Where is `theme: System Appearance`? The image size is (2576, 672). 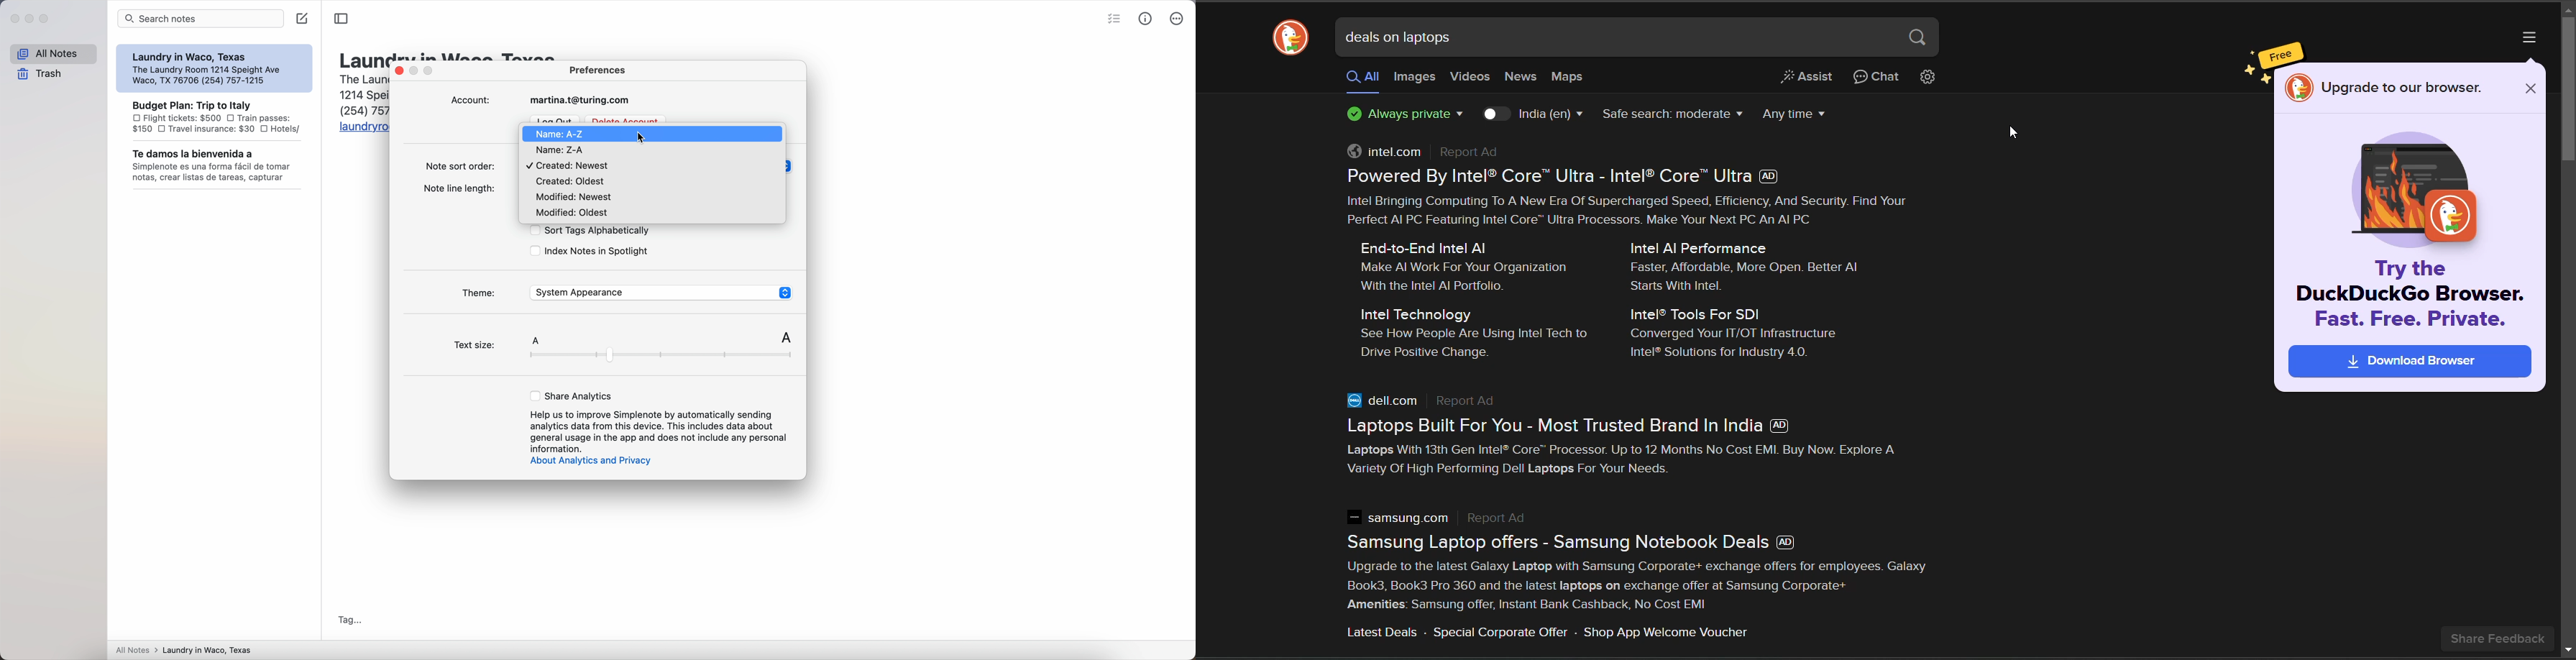
theme: System Appearance is located at coordinates (627, 292).